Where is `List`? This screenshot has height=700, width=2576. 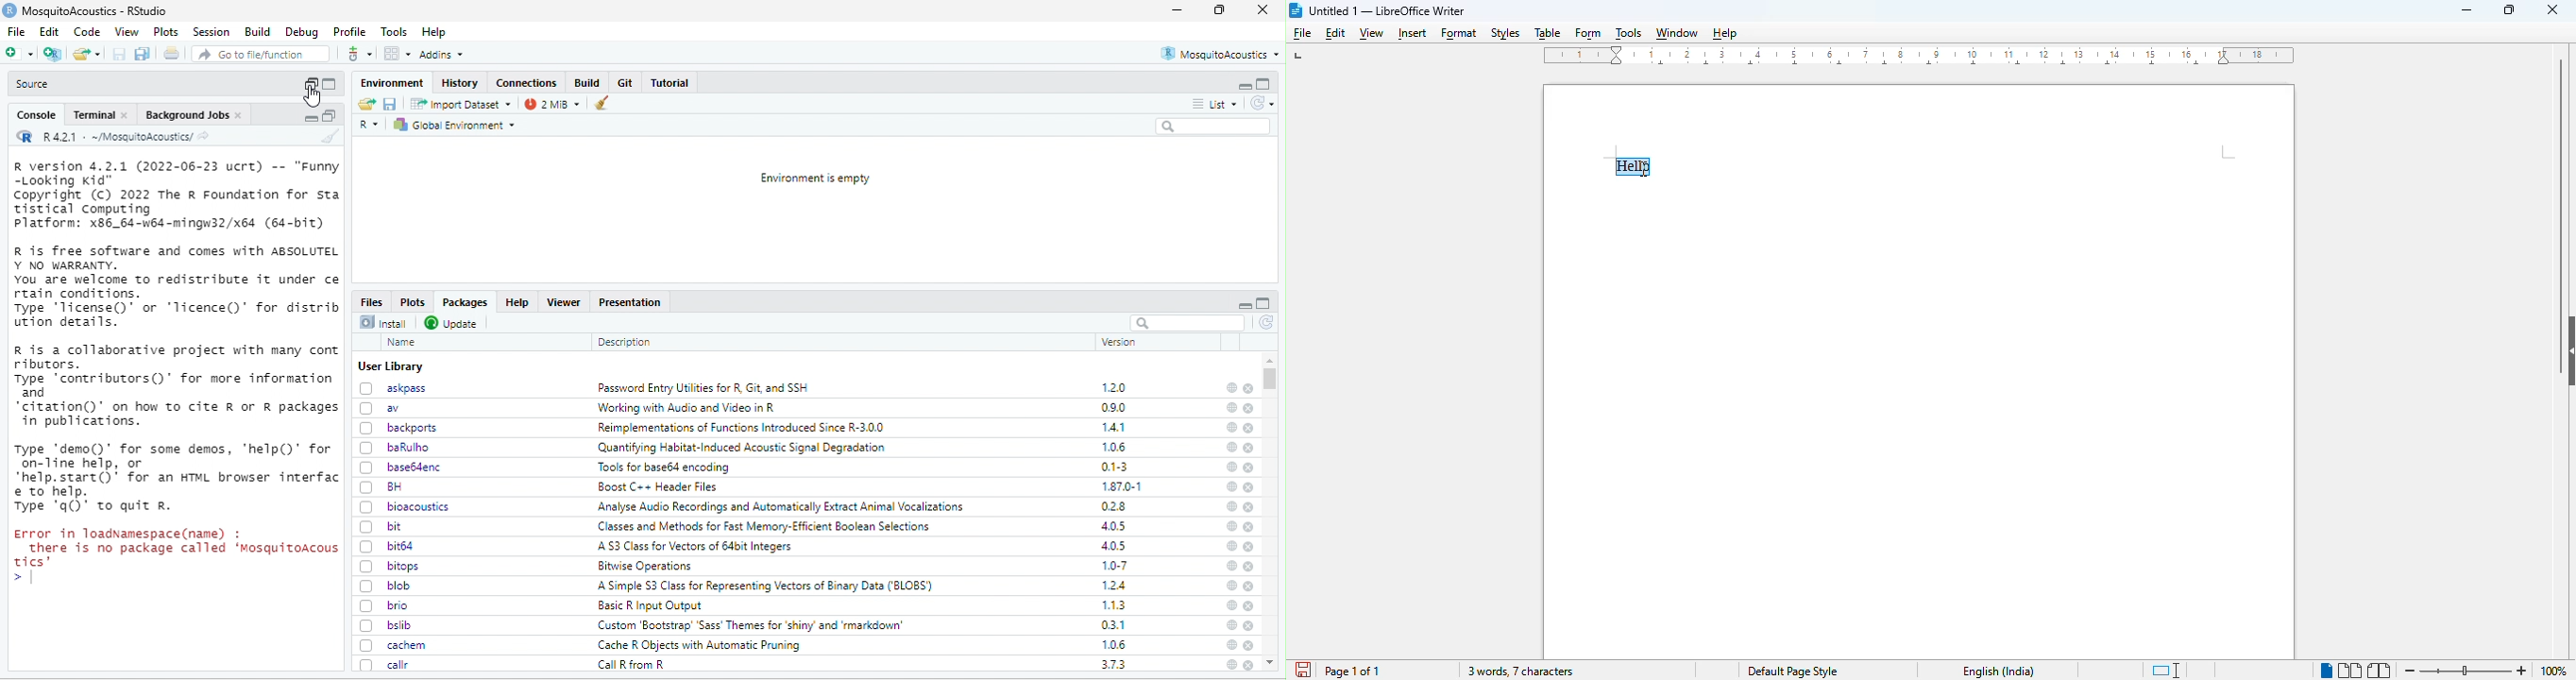
List is located at coordinates (1216, 103).